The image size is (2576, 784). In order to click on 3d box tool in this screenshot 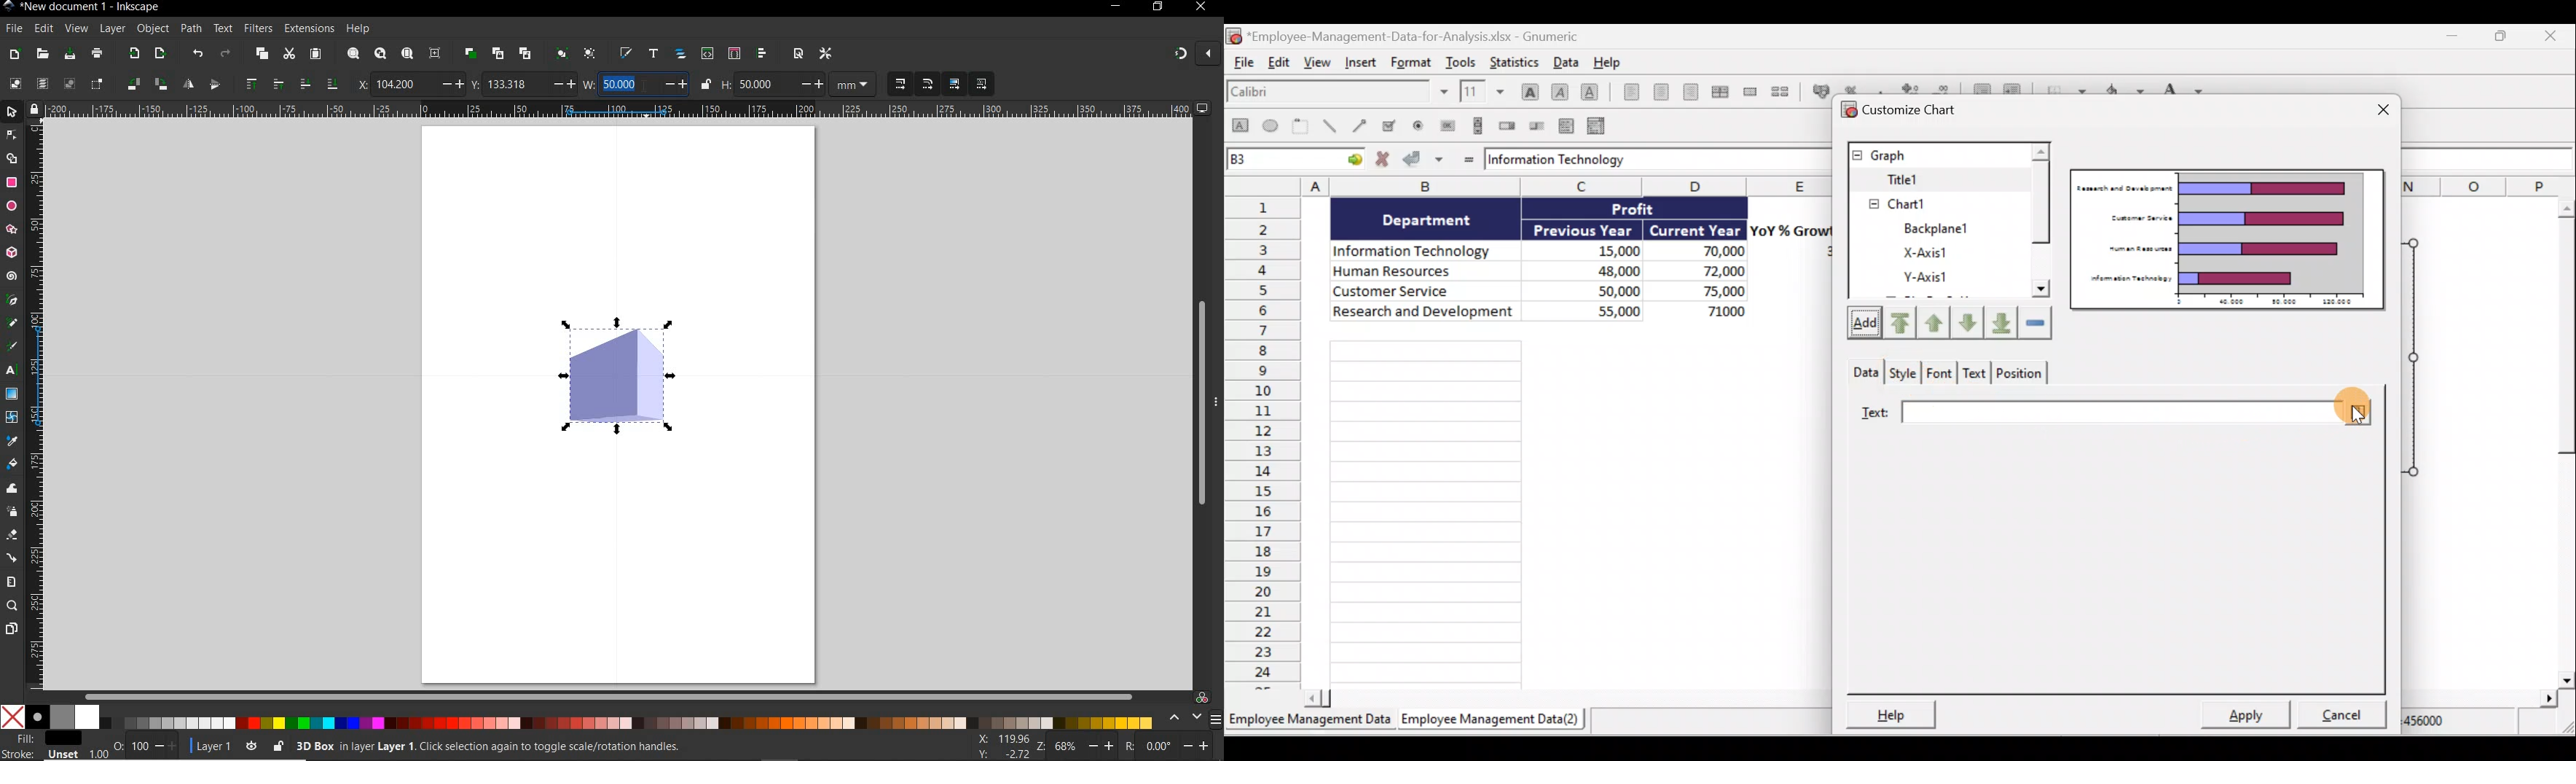, I will do `click(11, 254)`.